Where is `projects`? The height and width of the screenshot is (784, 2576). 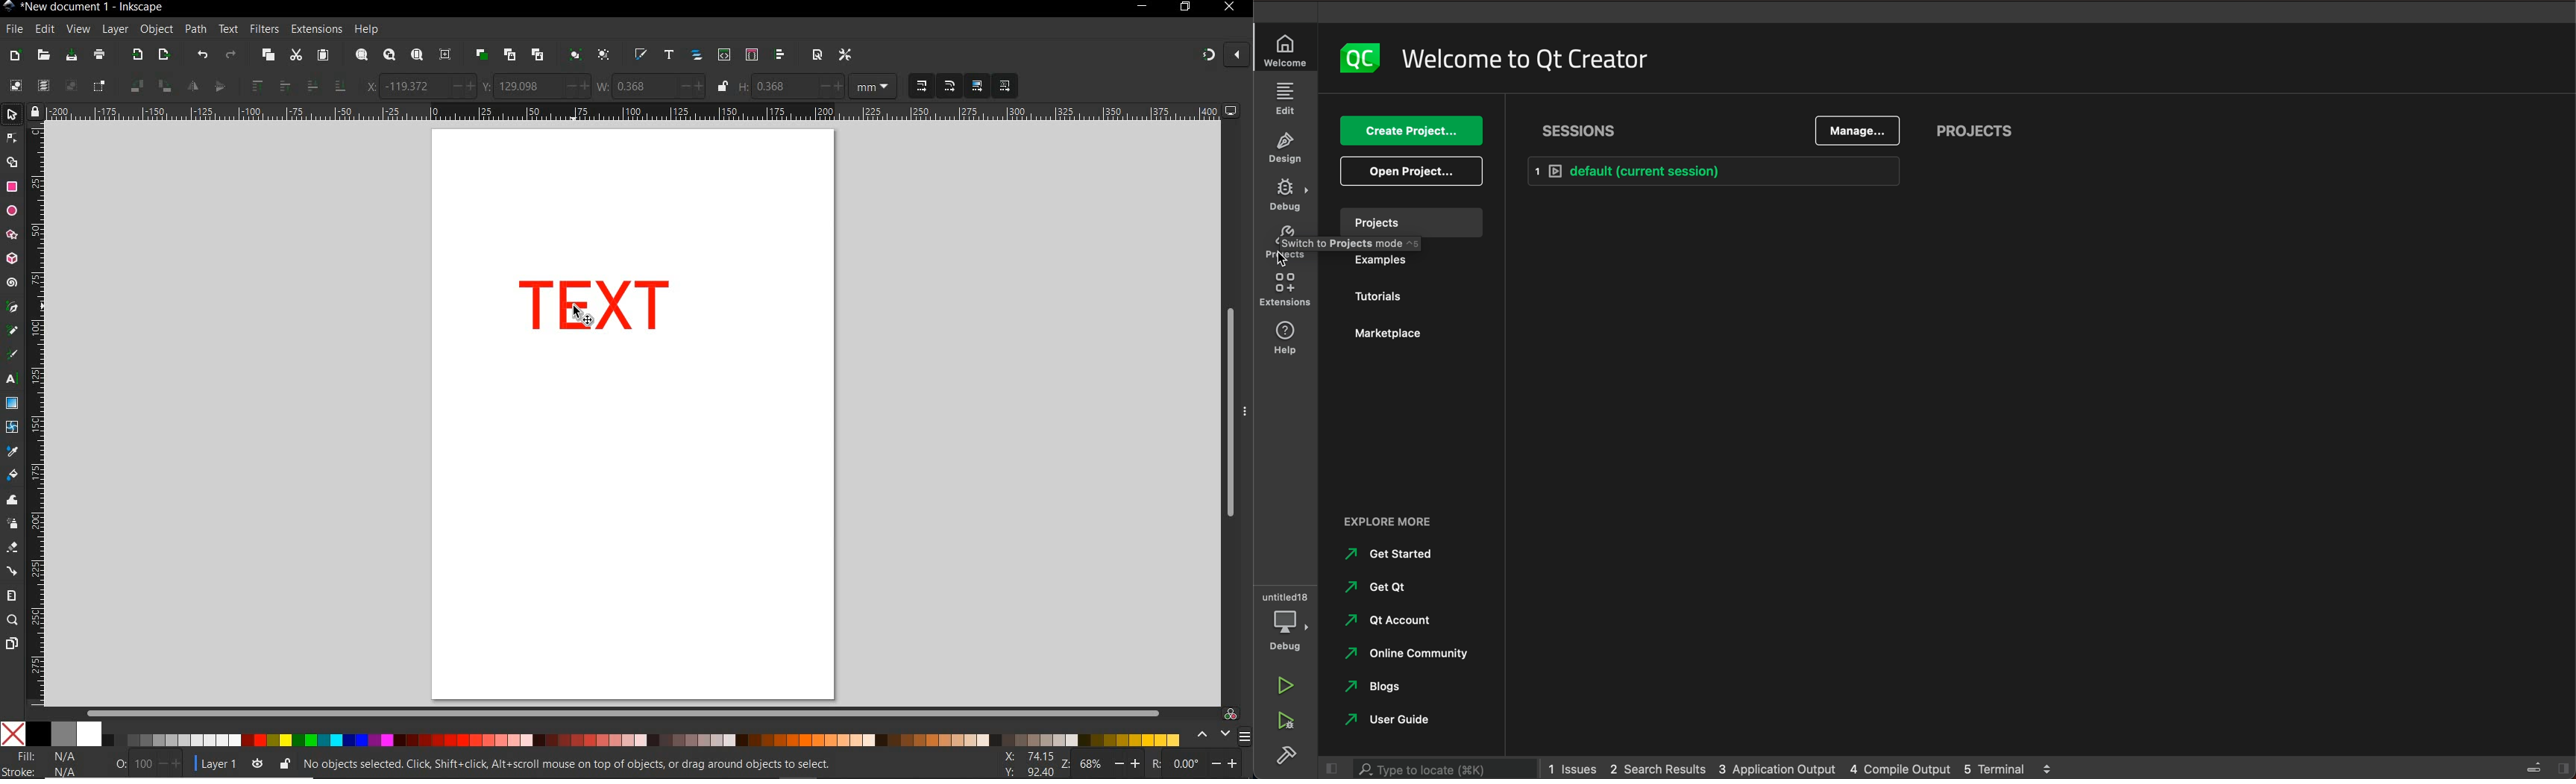 projects is located at coordinates (1290, 244).